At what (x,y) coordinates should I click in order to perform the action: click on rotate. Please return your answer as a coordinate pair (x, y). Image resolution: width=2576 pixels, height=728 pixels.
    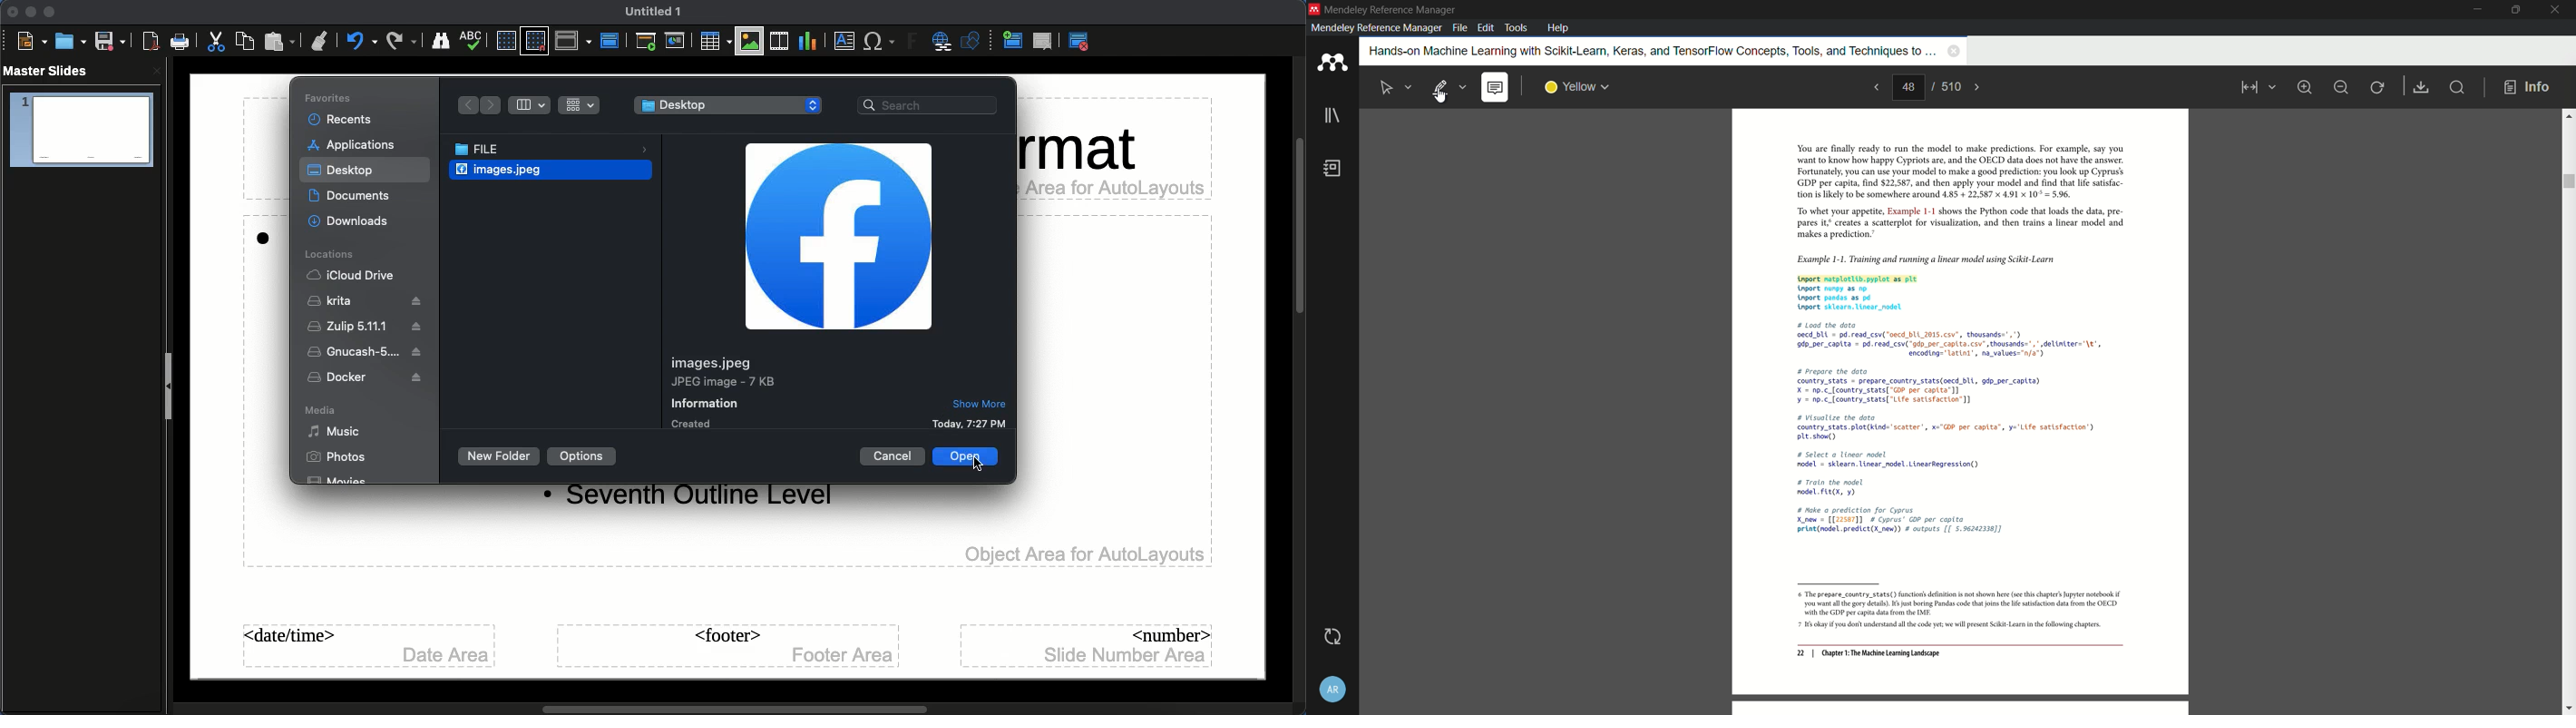
    Looking at the image, I should click on (2379, 88).